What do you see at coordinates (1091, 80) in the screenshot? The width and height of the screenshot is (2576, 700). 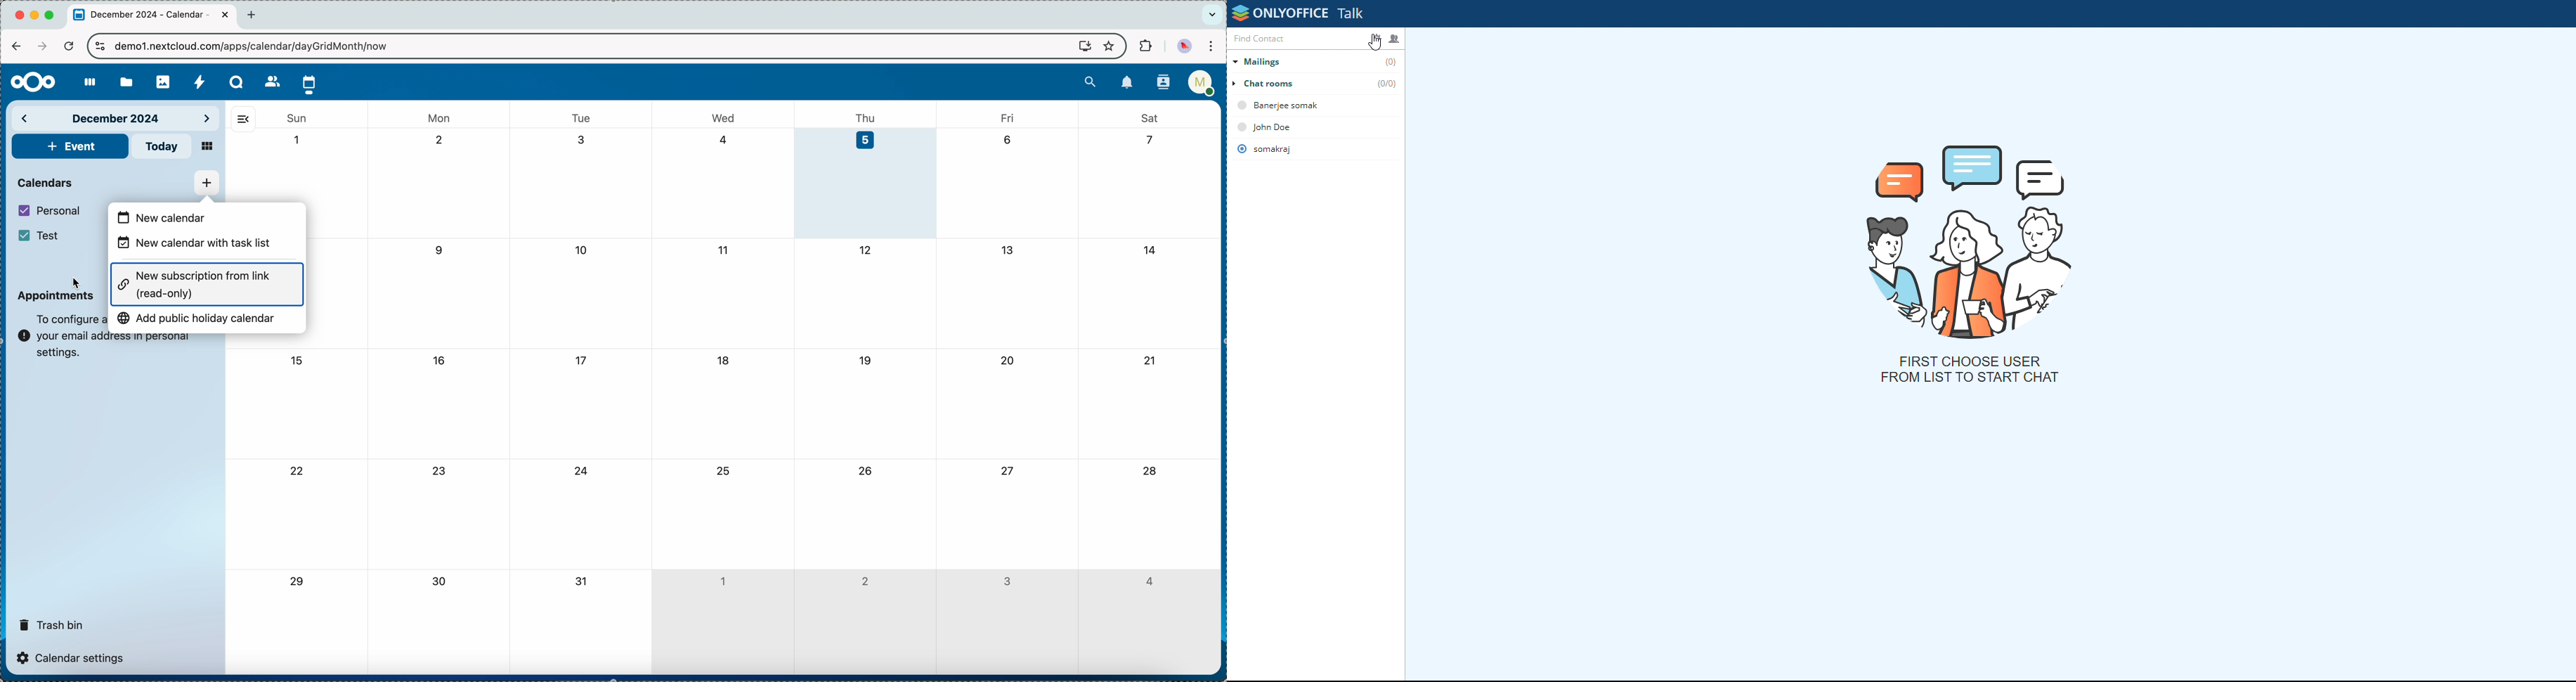 I see `search` at bounding box center [1091, 80].